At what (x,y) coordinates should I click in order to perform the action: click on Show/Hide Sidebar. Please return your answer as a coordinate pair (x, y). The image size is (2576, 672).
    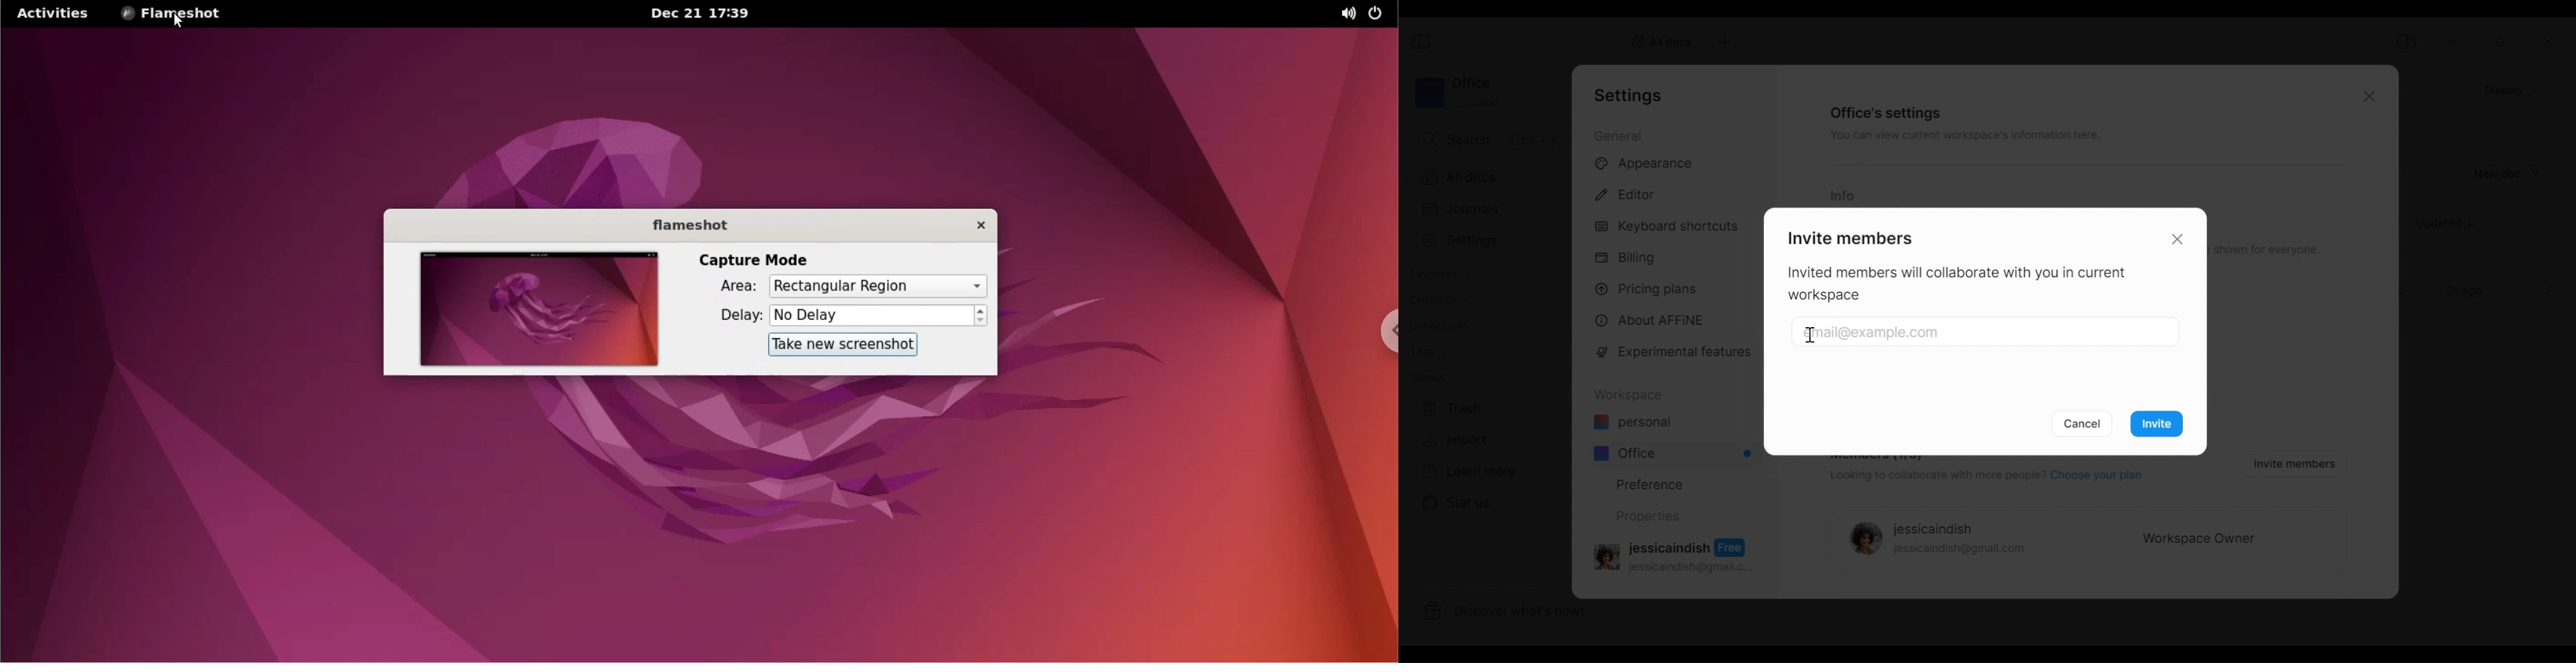
    Looking at the image, I should click on (2406, 41).